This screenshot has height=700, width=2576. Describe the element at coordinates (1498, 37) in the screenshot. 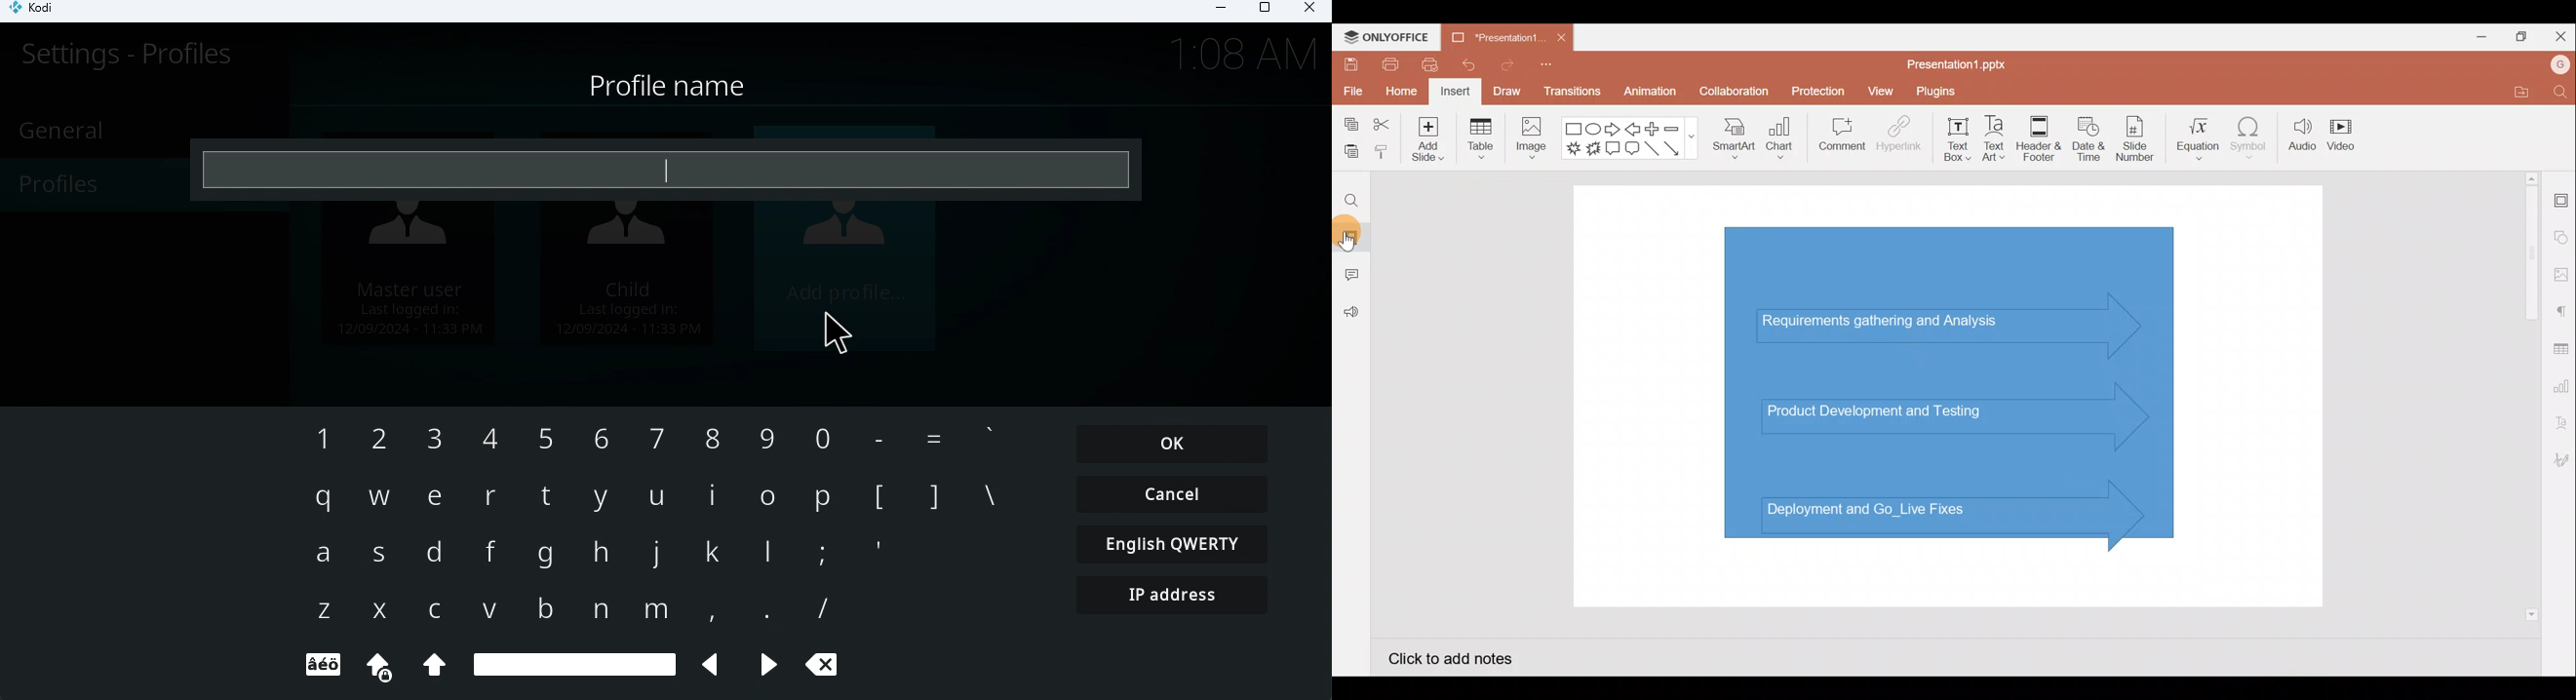

I see `*Presentation1...` at that location.